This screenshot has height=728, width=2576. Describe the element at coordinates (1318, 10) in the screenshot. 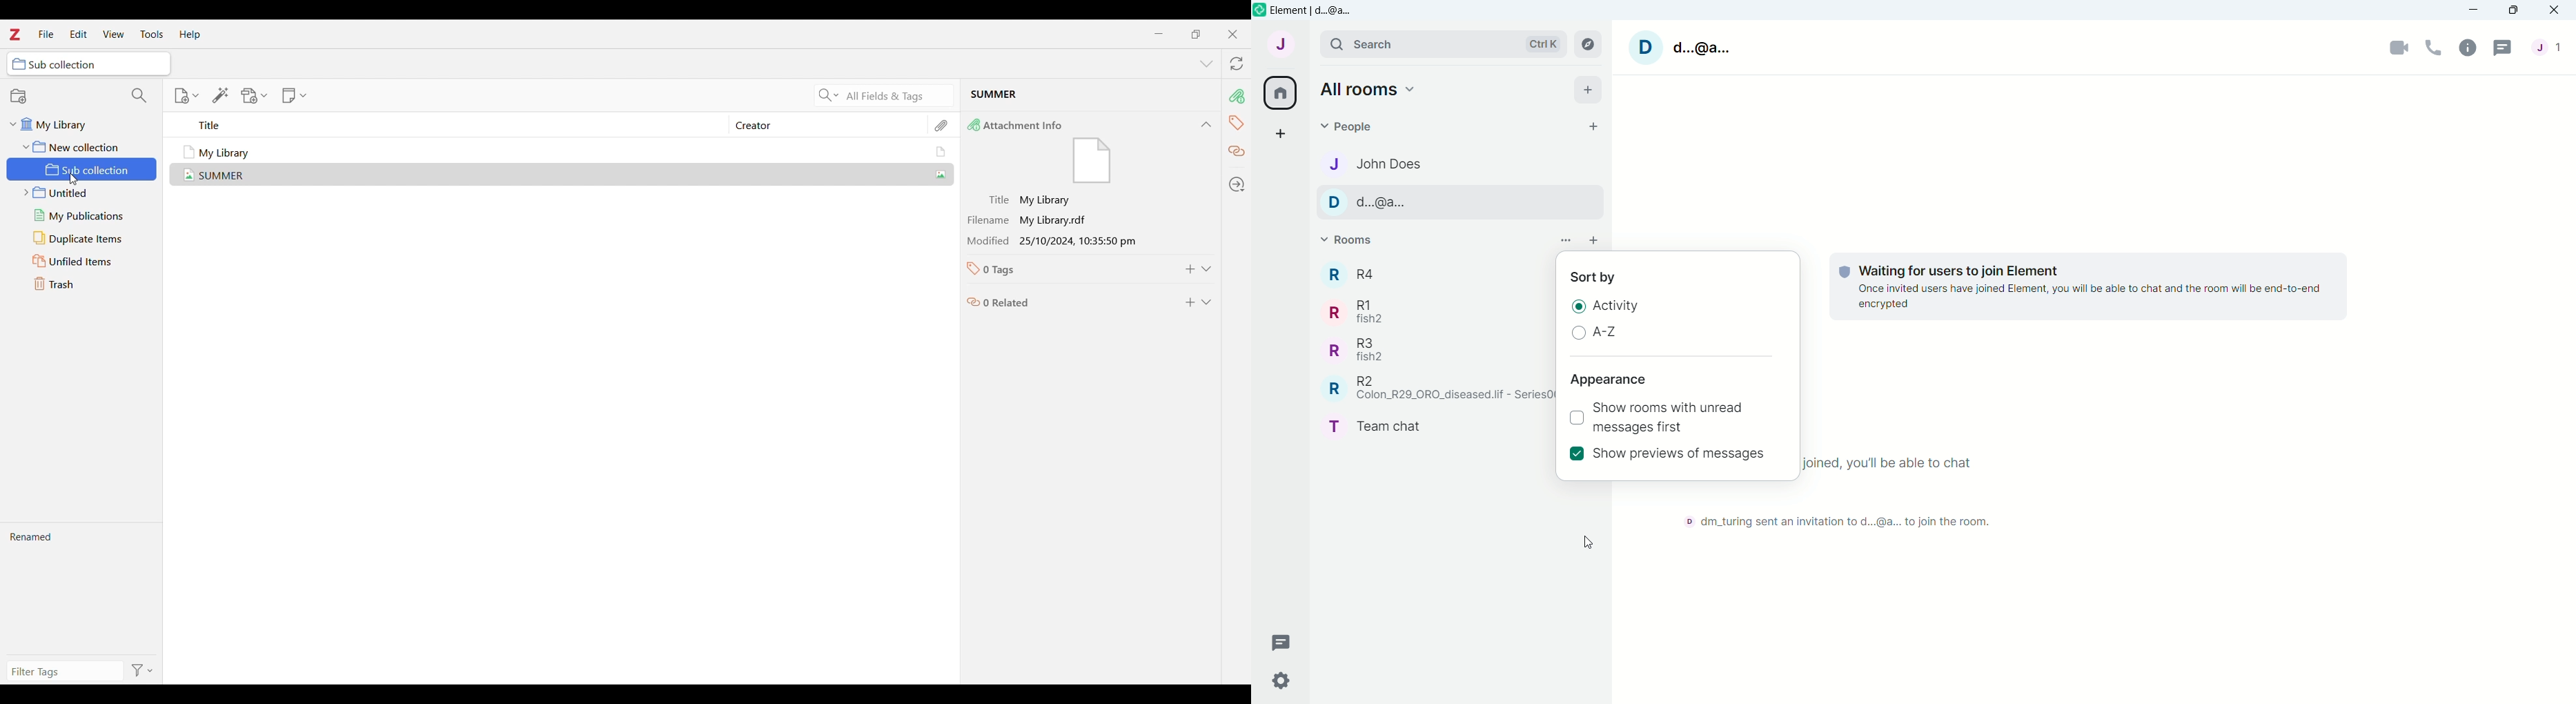

I see `element | d...@a...` at that location.